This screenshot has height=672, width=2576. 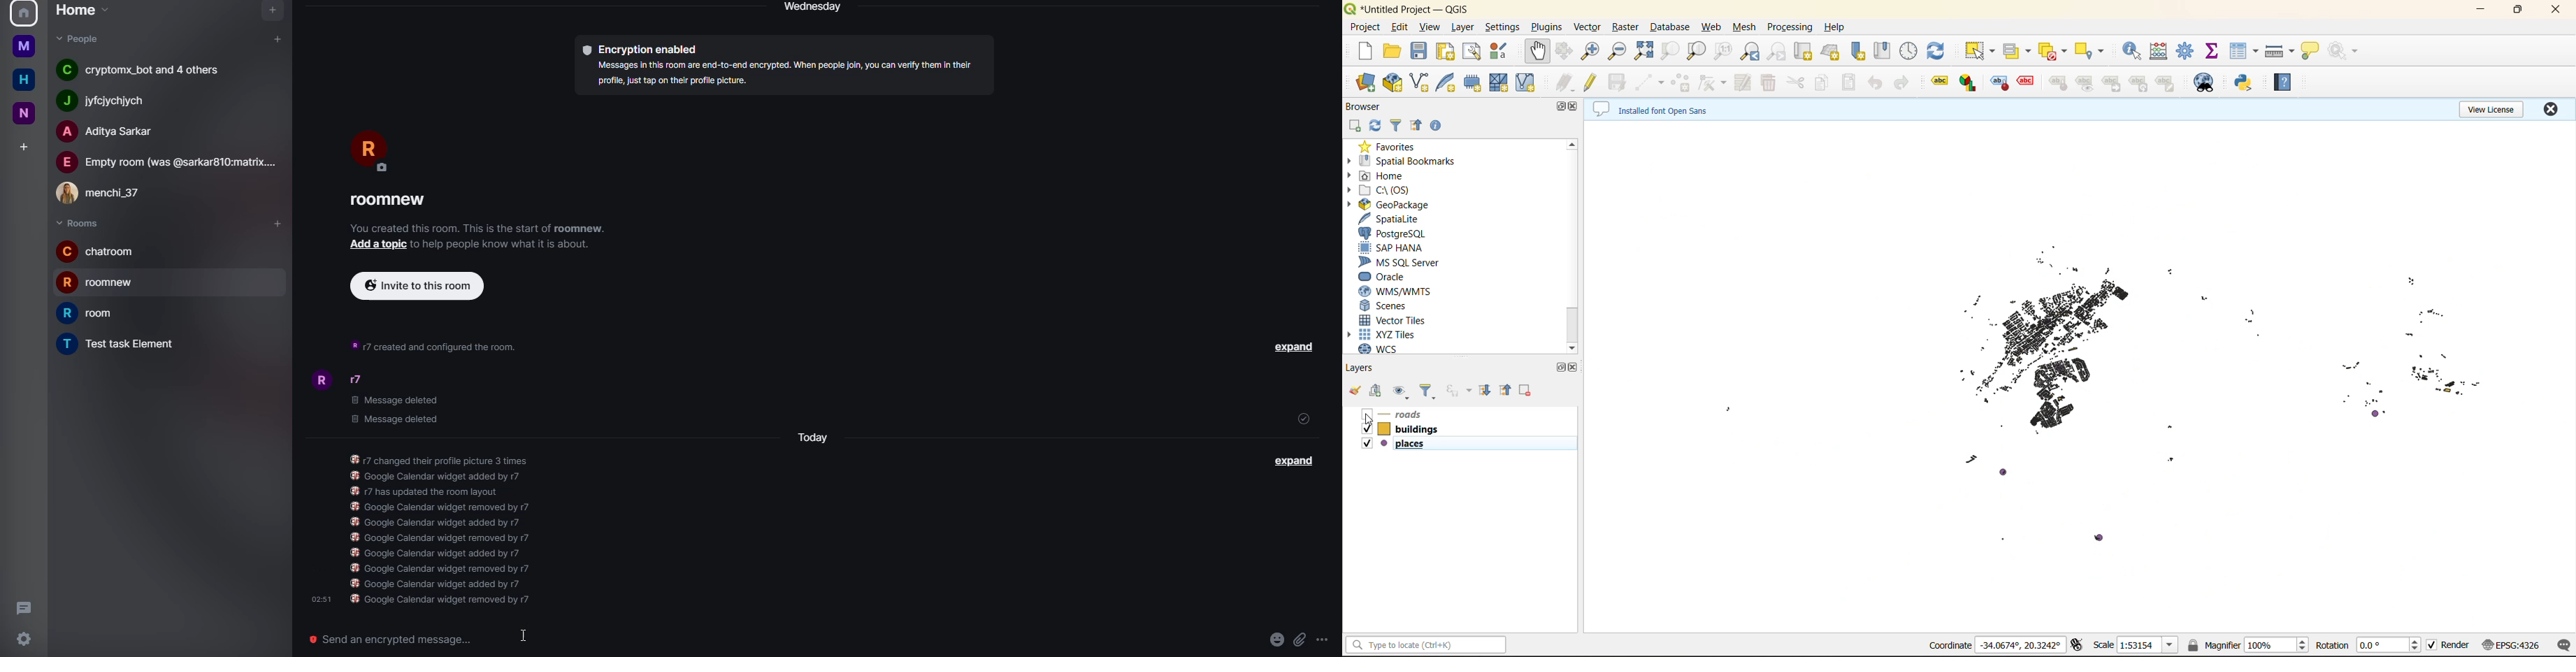 I want to click on labels toolbar 8, so click(x=2139, y=84).